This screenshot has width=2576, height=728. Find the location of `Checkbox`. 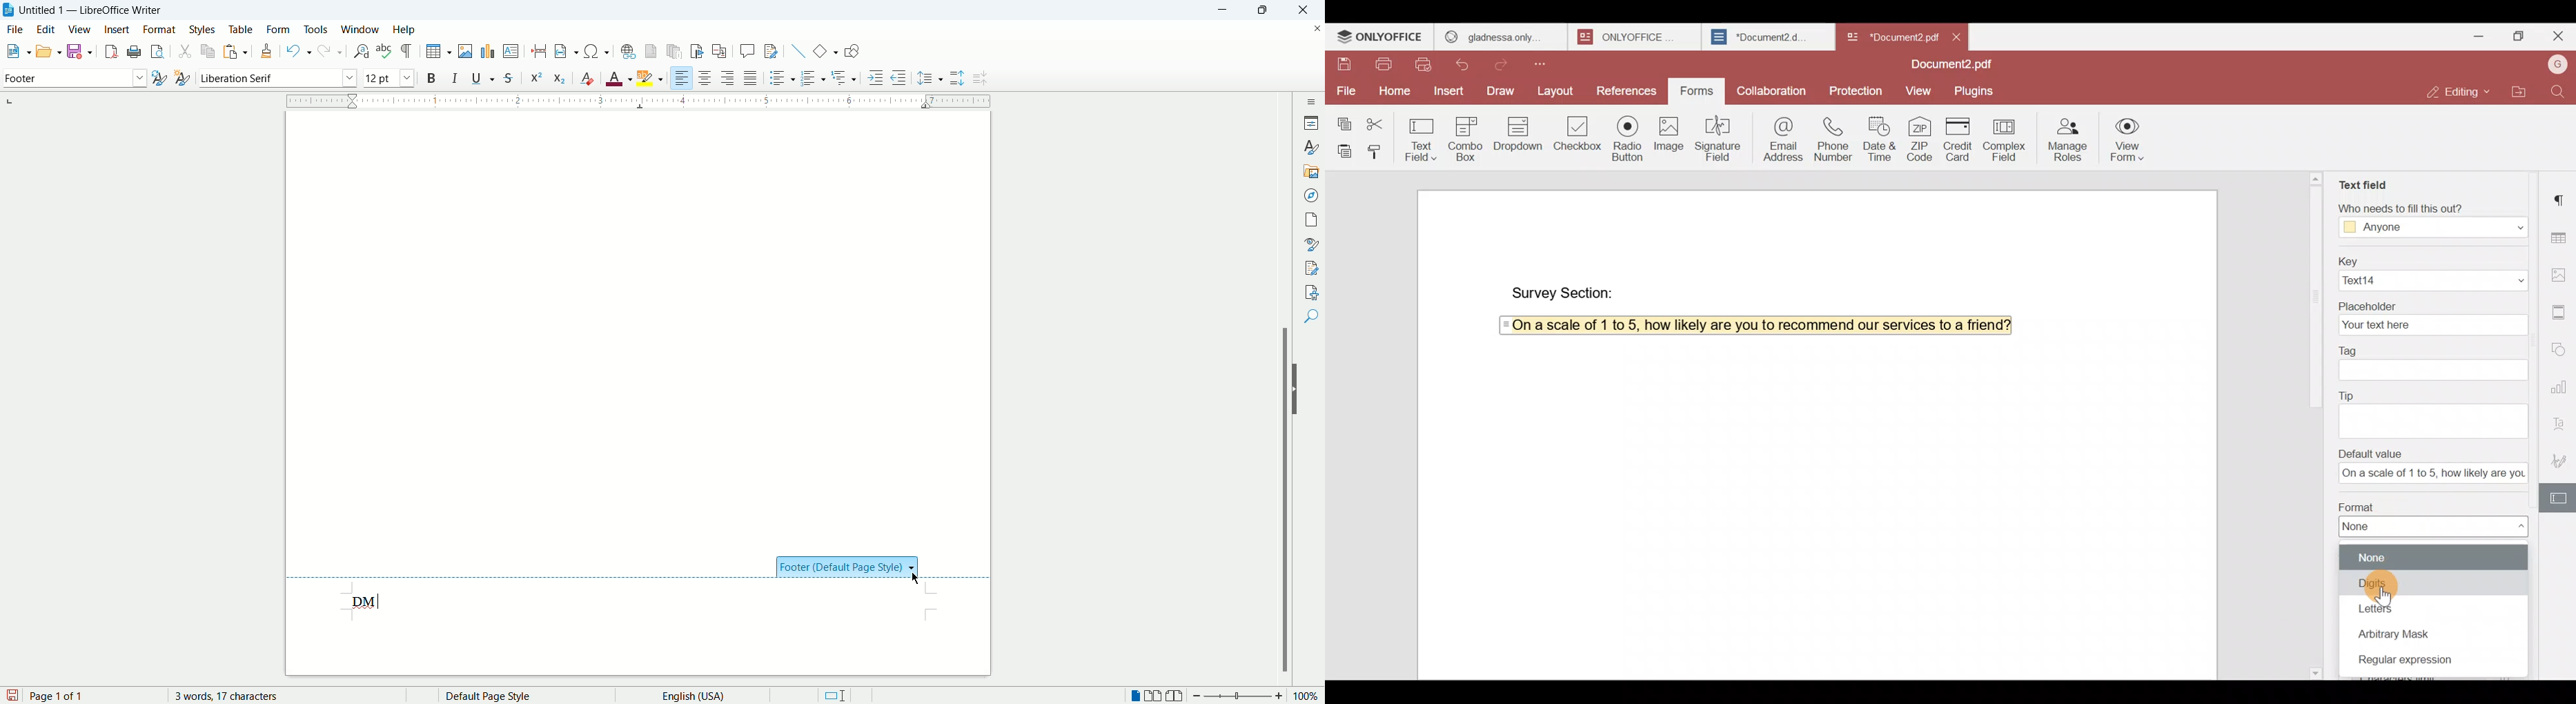

Checkbox is located at coordinates (1575, 137).